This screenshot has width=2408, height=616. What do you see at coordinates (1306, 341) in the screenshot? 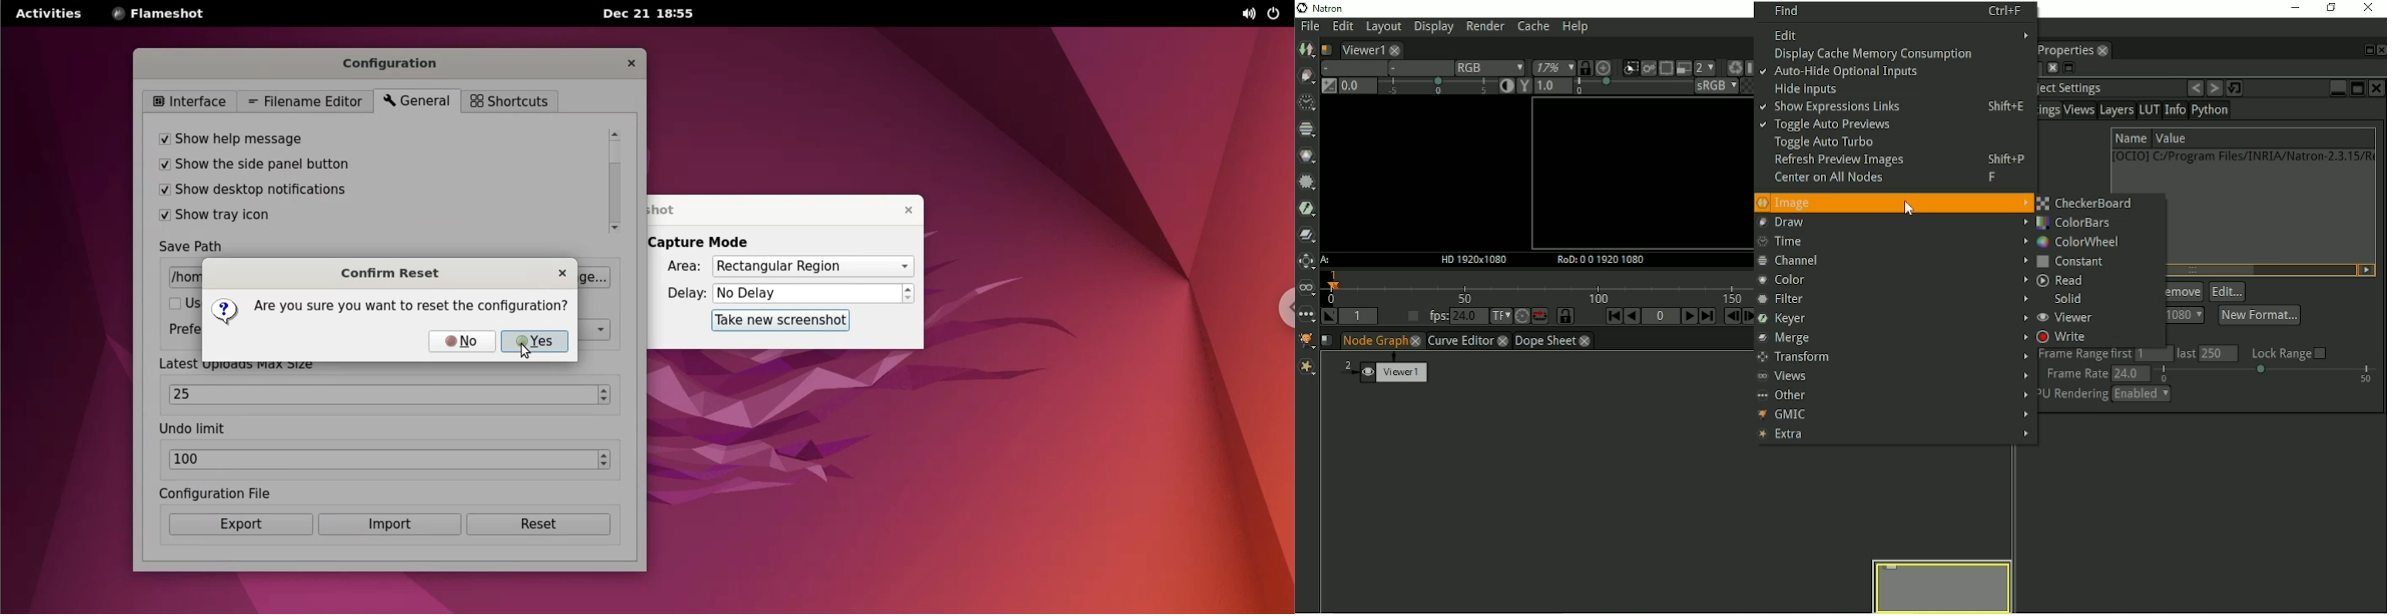
I see `GMIC` at bounding box center [1306, 341].